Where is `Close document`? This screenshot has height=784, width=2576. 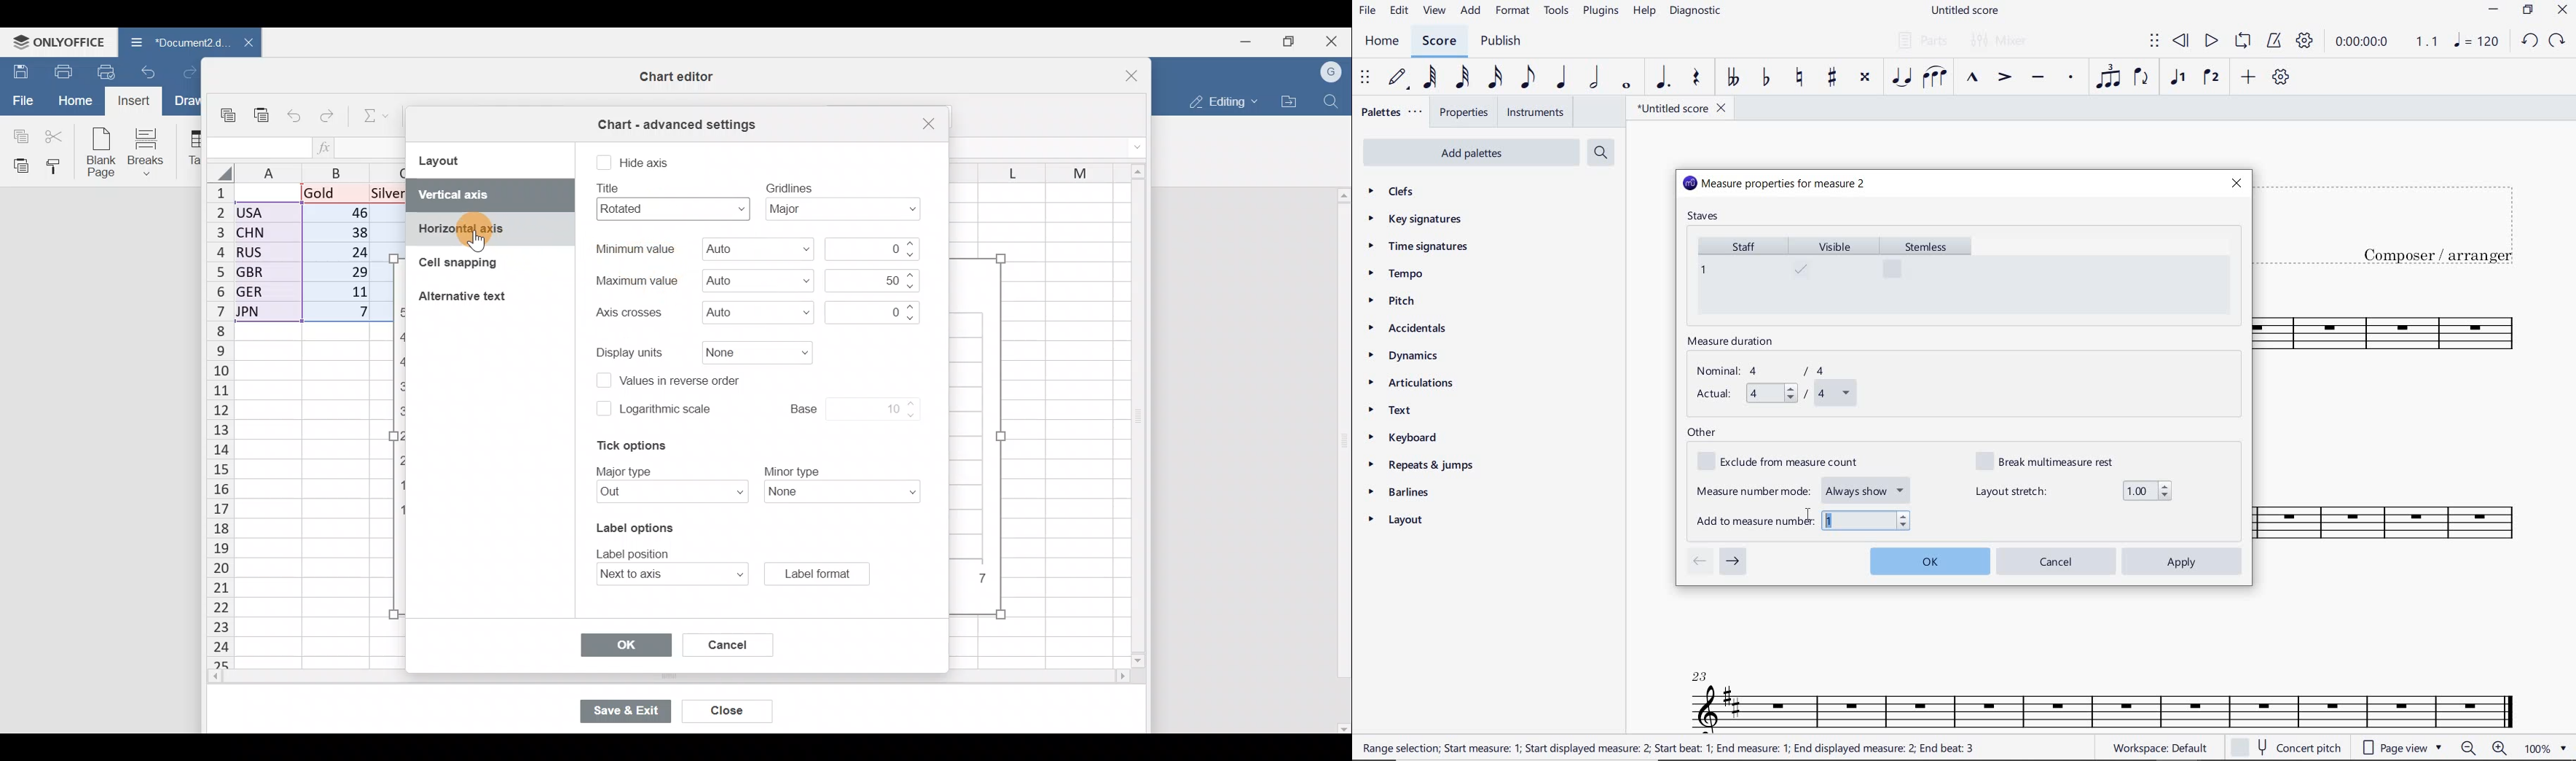 Close document is located at coordinates (241, 44).